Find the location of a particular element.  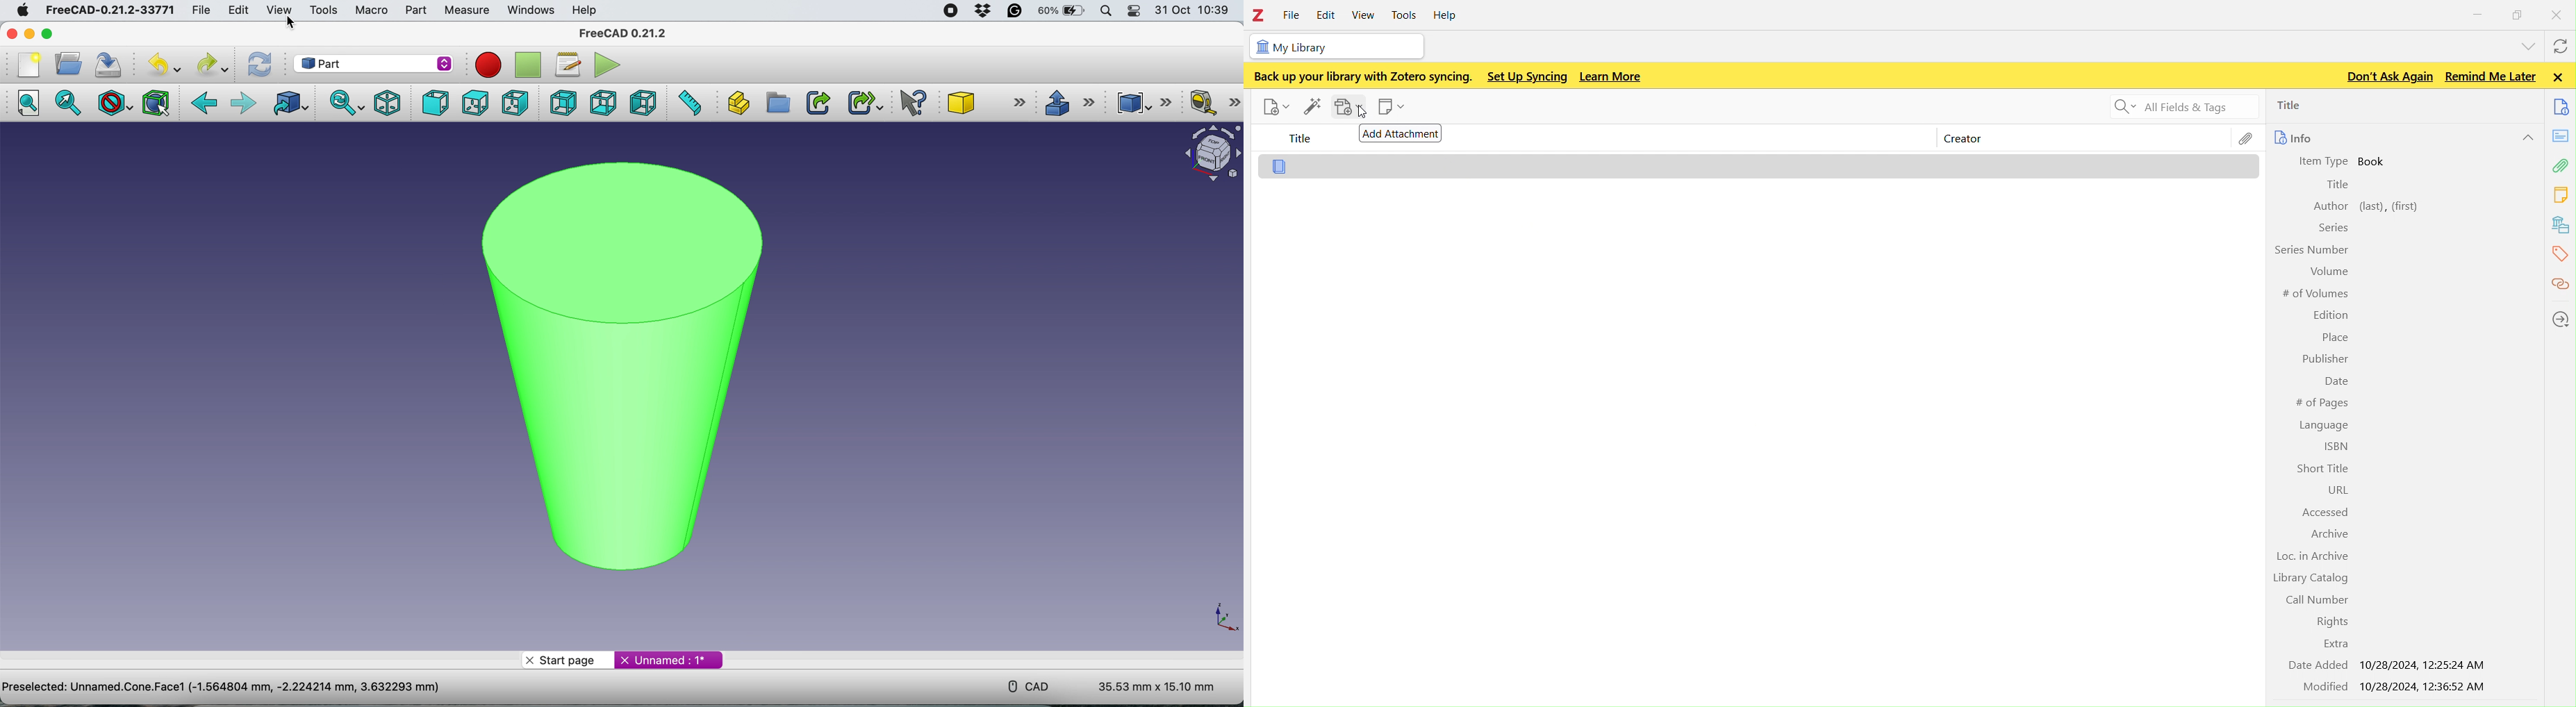

syncwith zotero is located at coordinates (2563, 45).